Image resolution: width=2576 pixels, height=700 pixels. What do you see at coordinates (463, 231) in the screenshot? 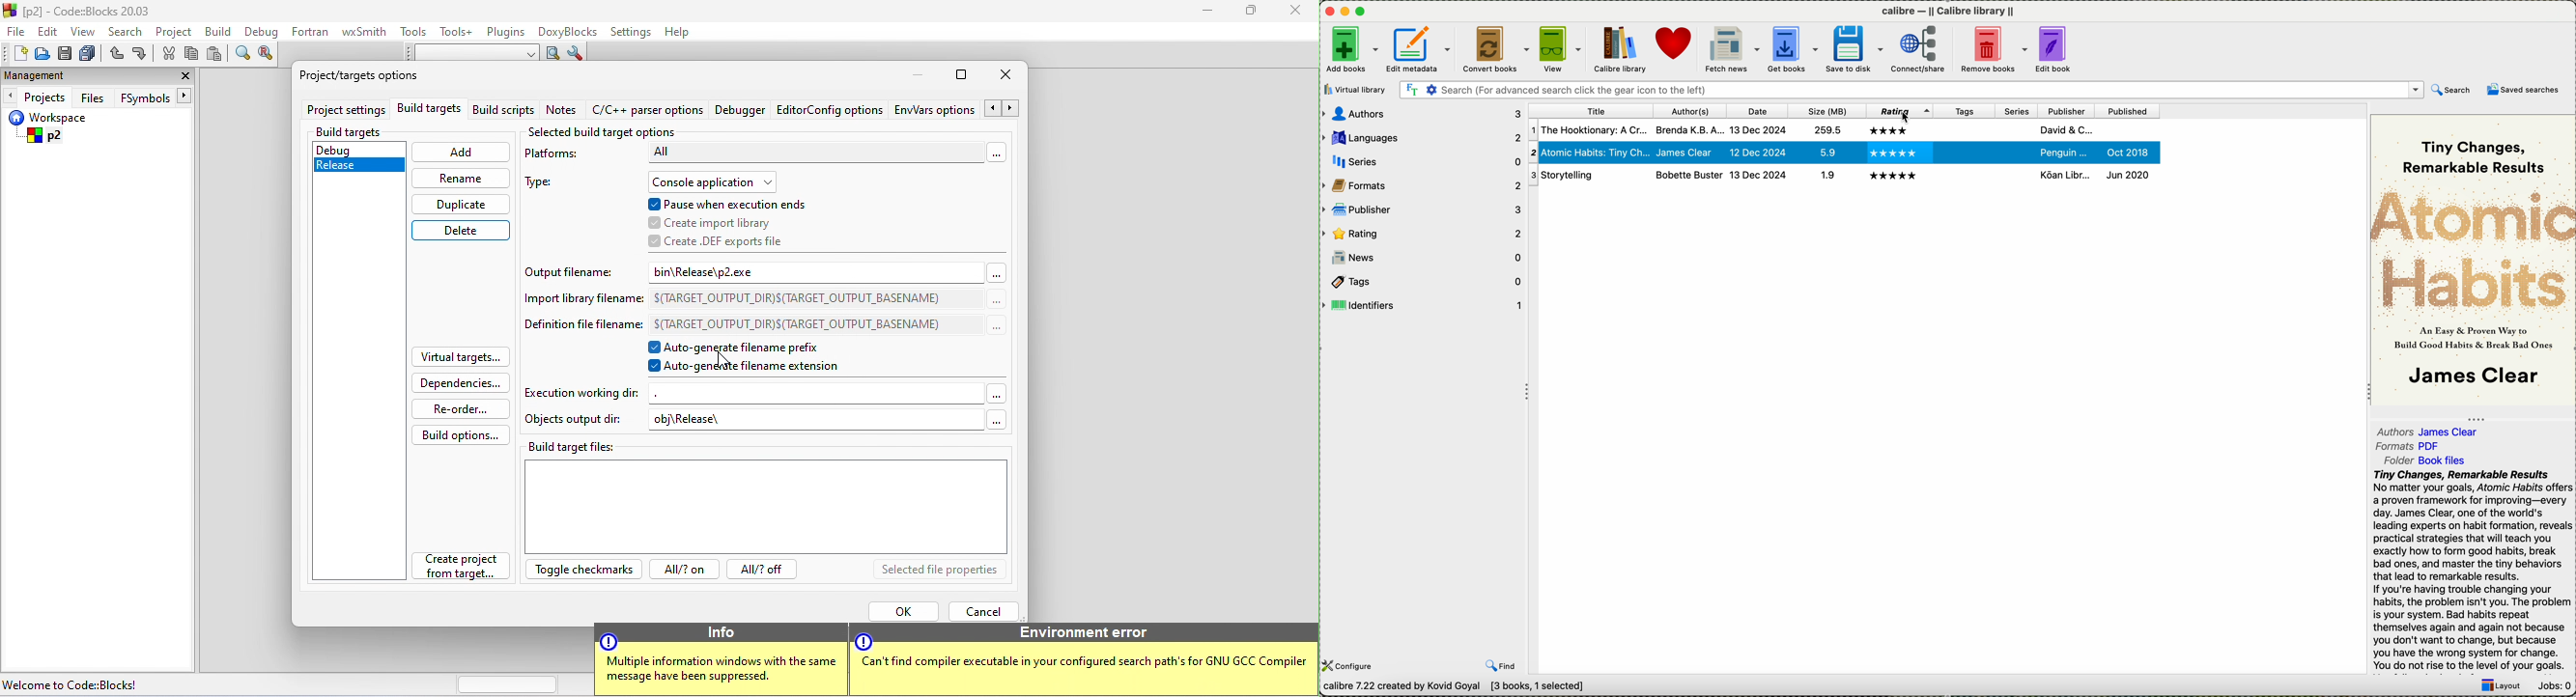
I see `delete` at bounding box center [463, 231].